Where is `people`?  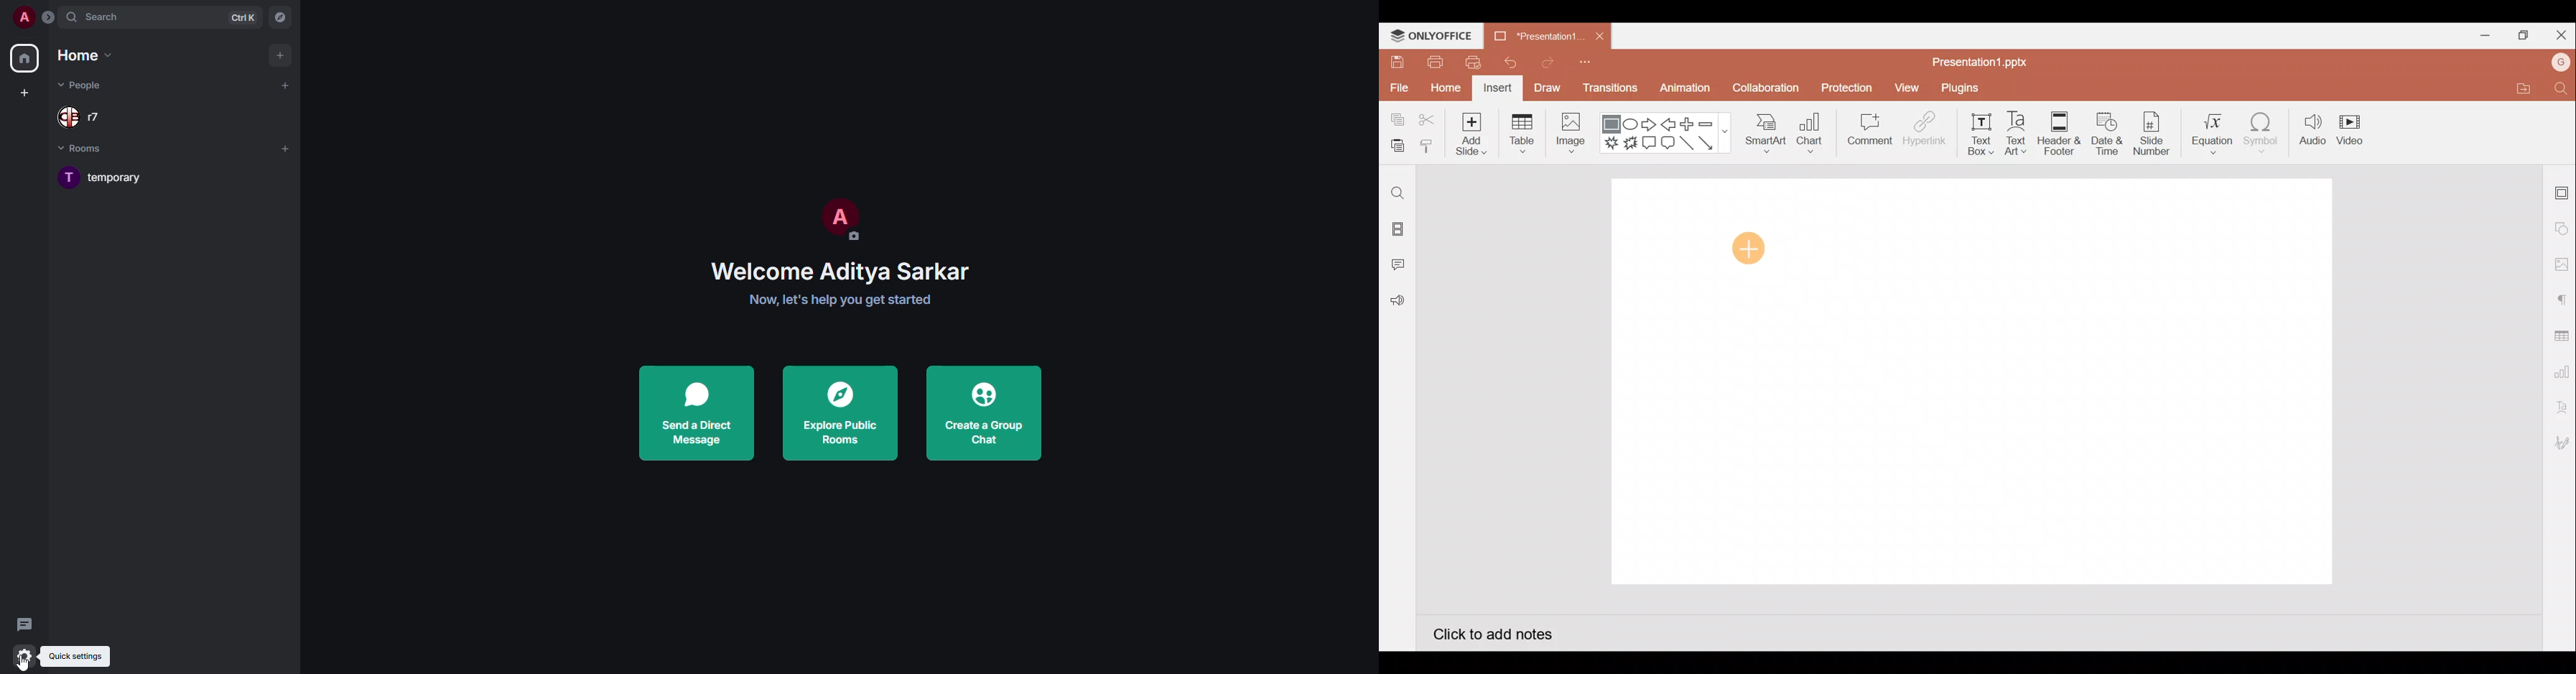
people is located at coordinates (91, 116).